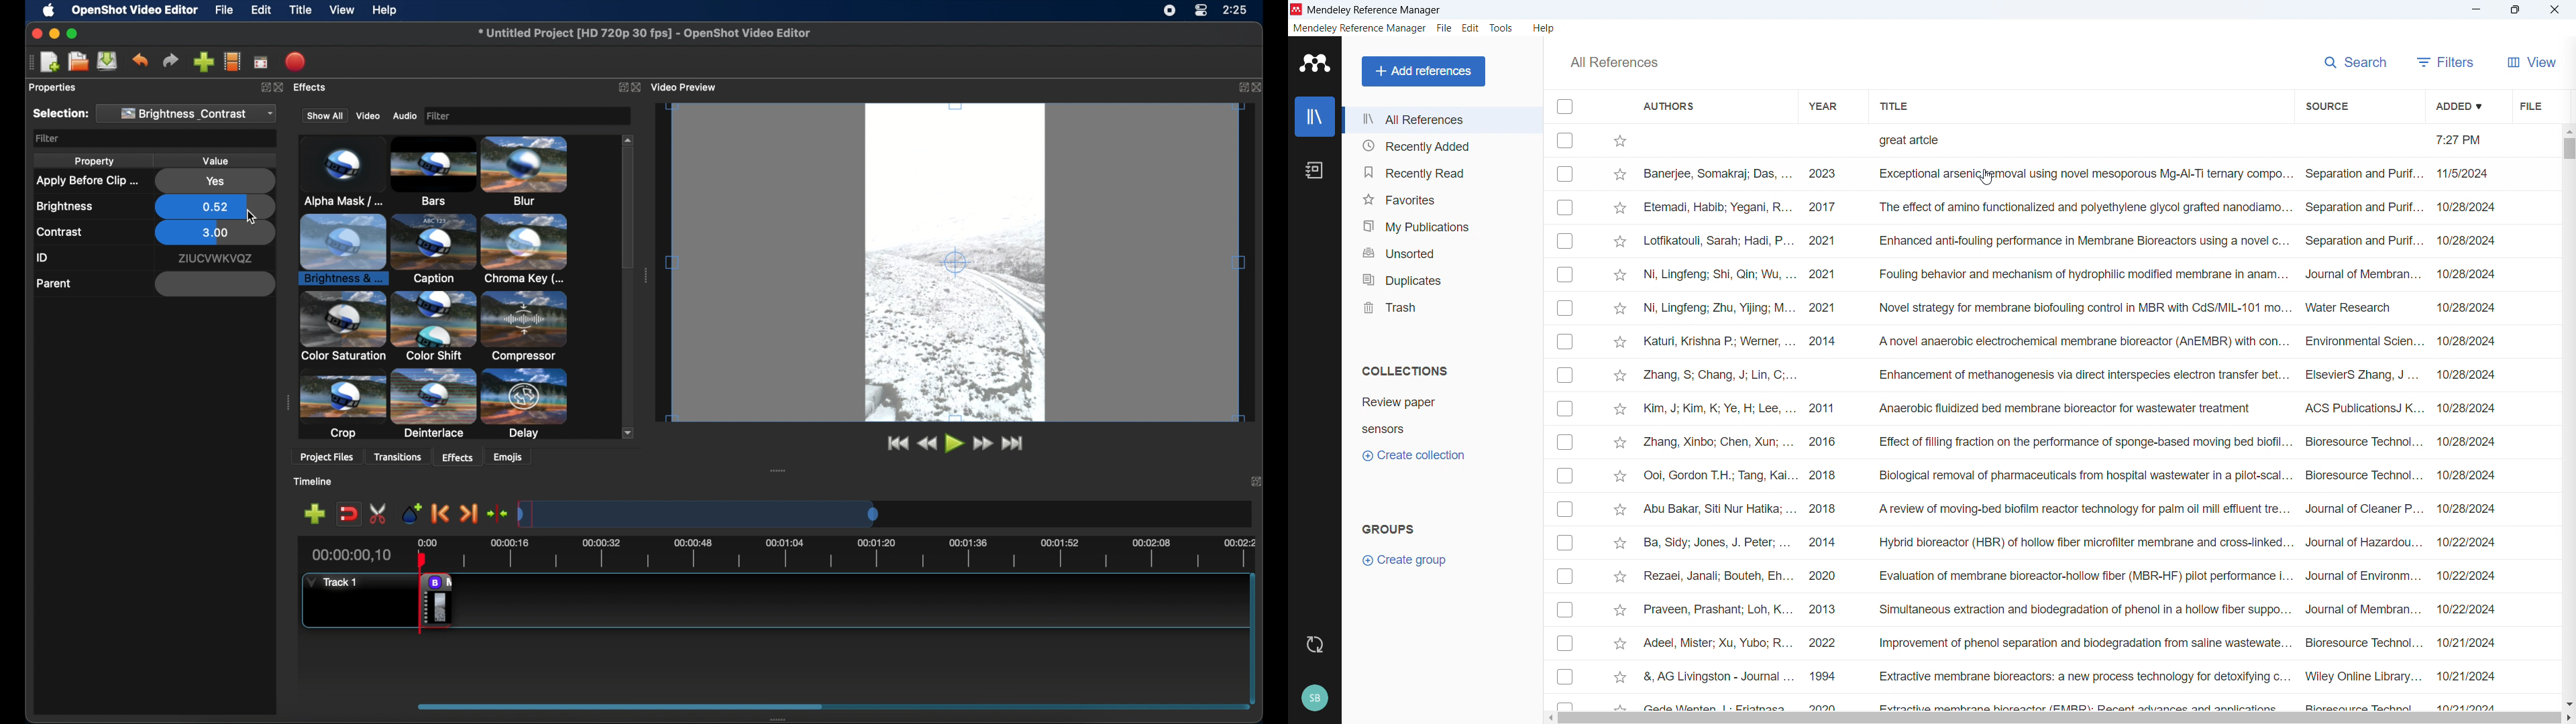 The width and height of the screenshot is (2576, 728). Describe the element at coordinates (1548, 718) in the screenshot. I see `Scroll left ` at that location.